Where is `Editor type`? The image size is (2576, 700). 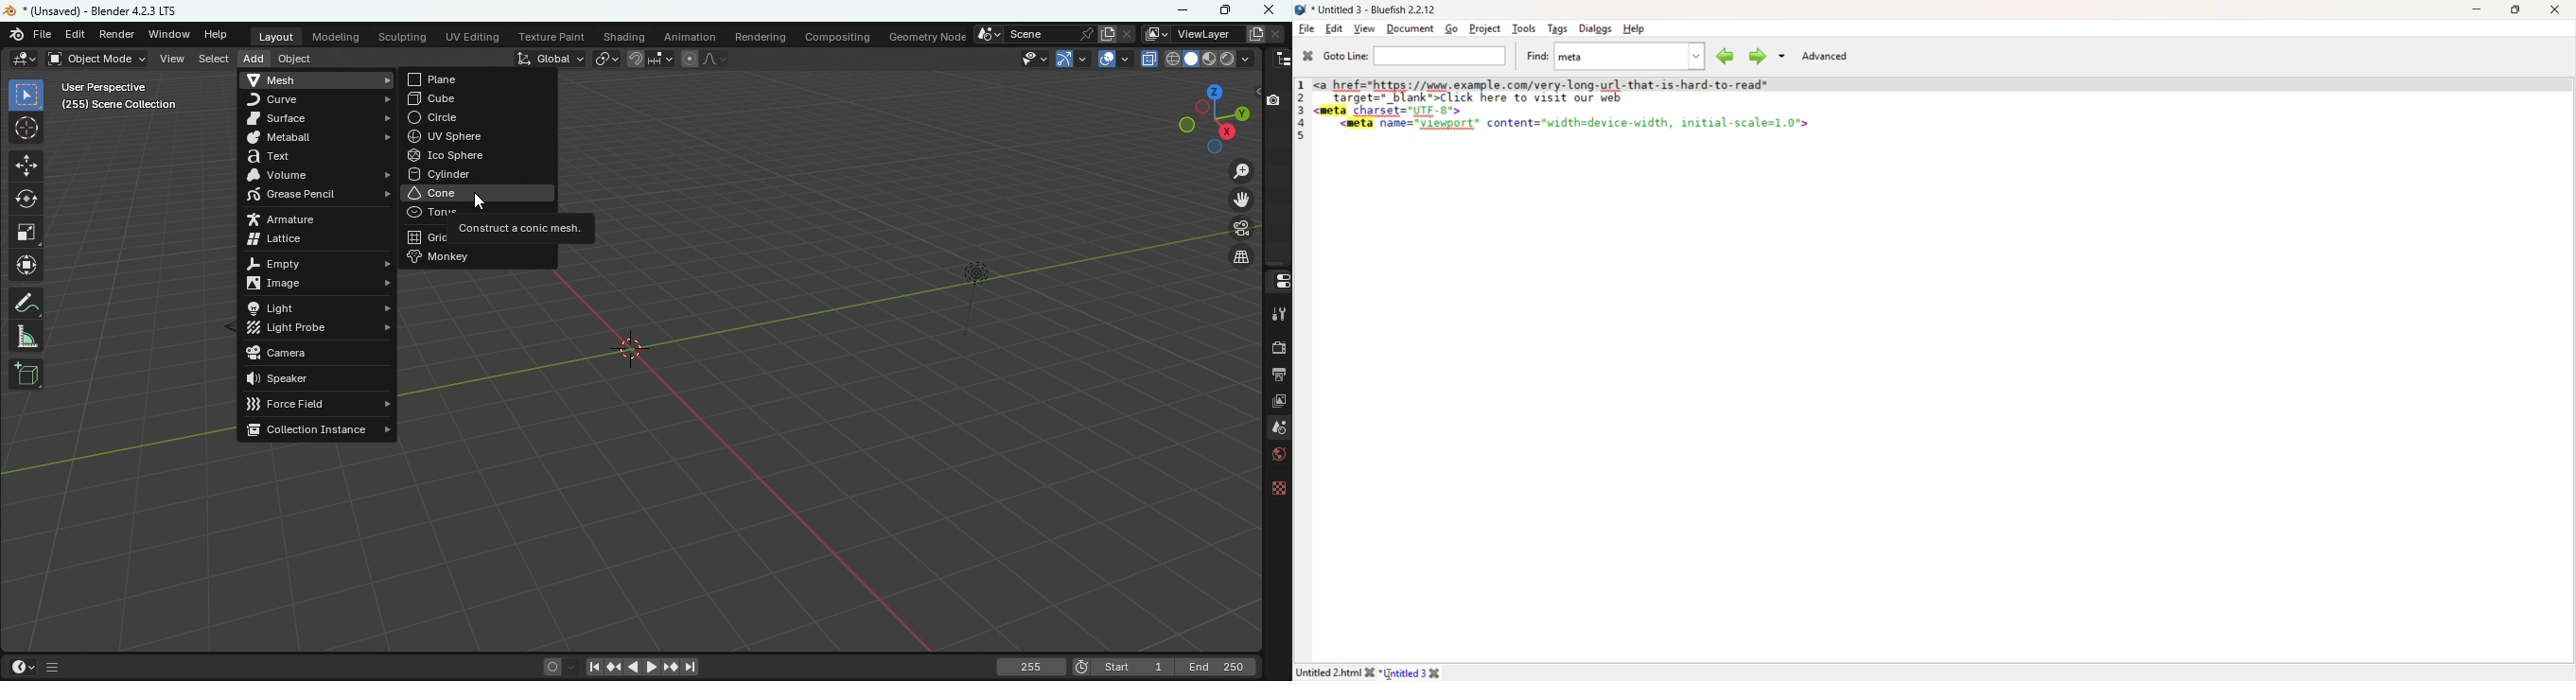
Editor type is located at coordinates (24, 59).